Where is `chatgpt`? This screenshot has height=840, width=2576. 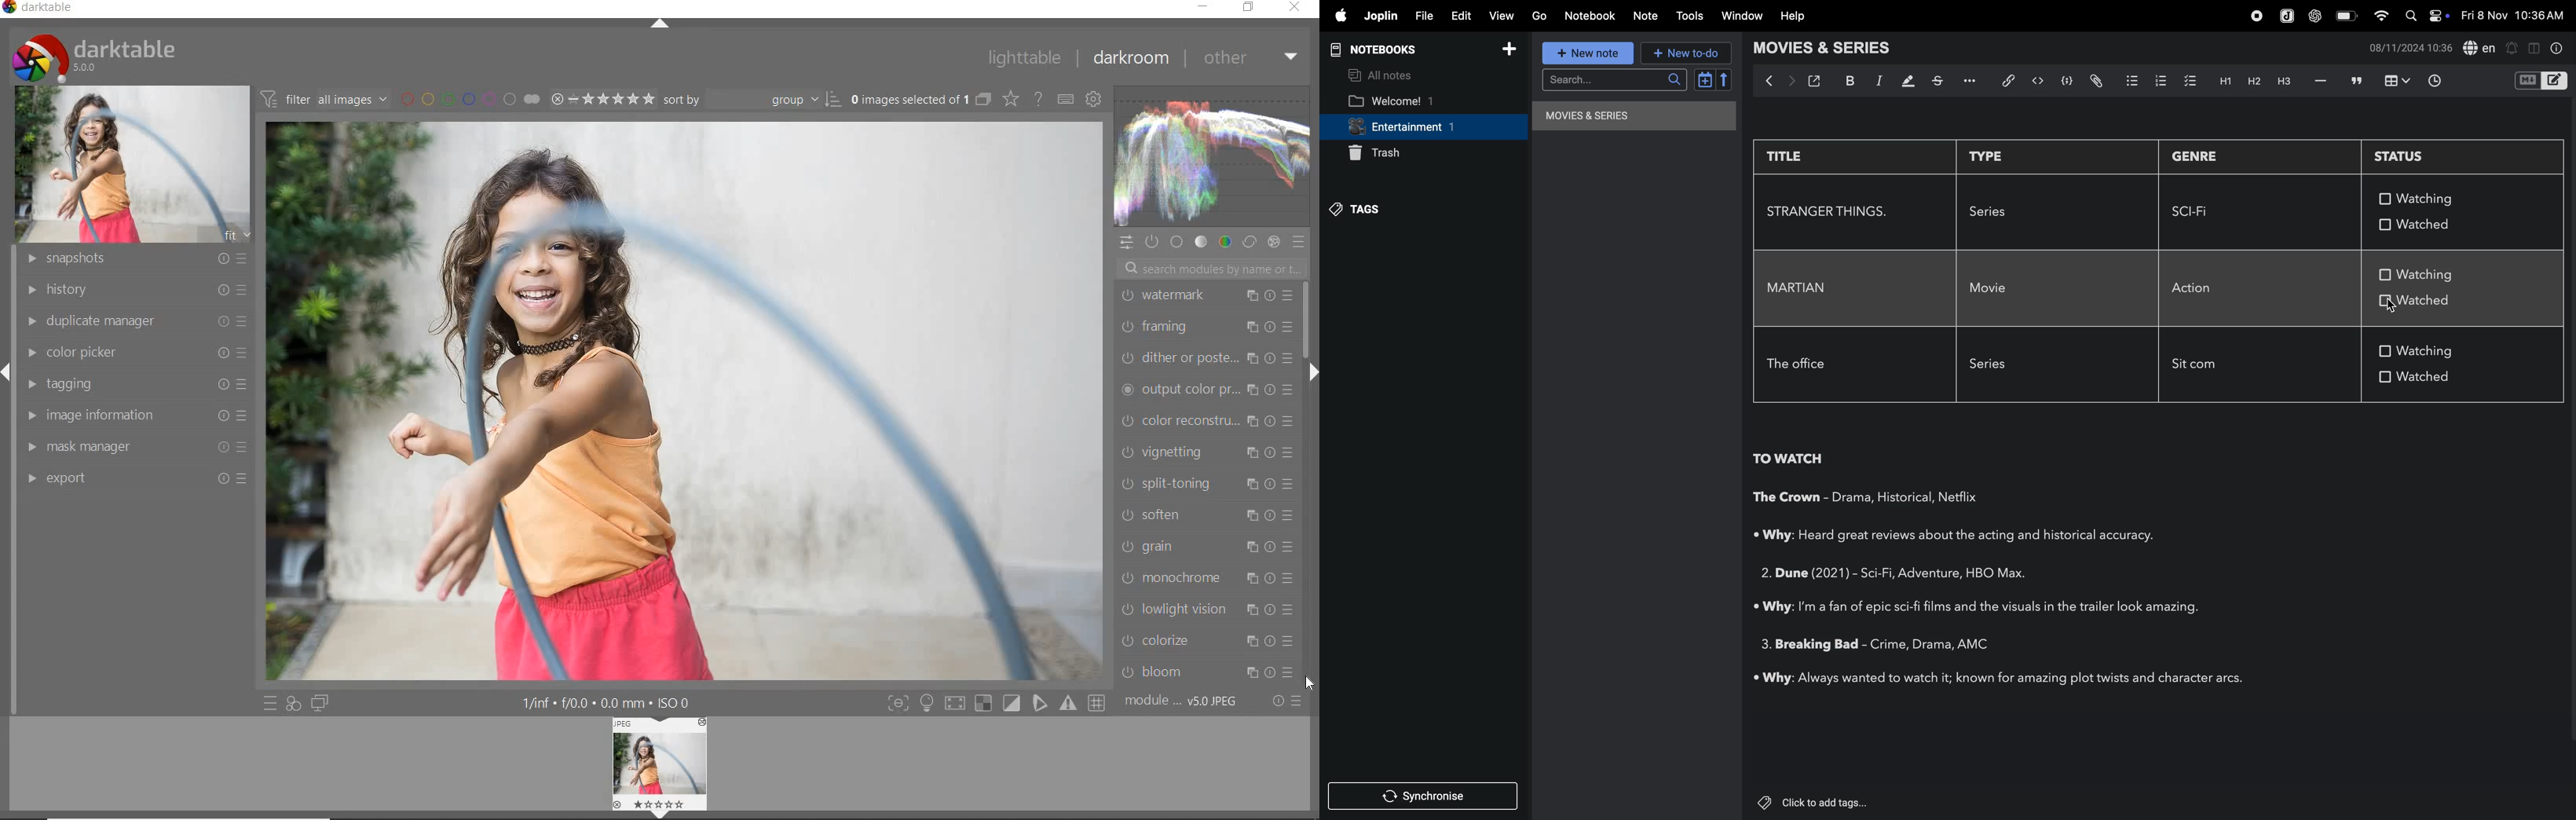
chatgpt is located at coordinates (2315, 16).